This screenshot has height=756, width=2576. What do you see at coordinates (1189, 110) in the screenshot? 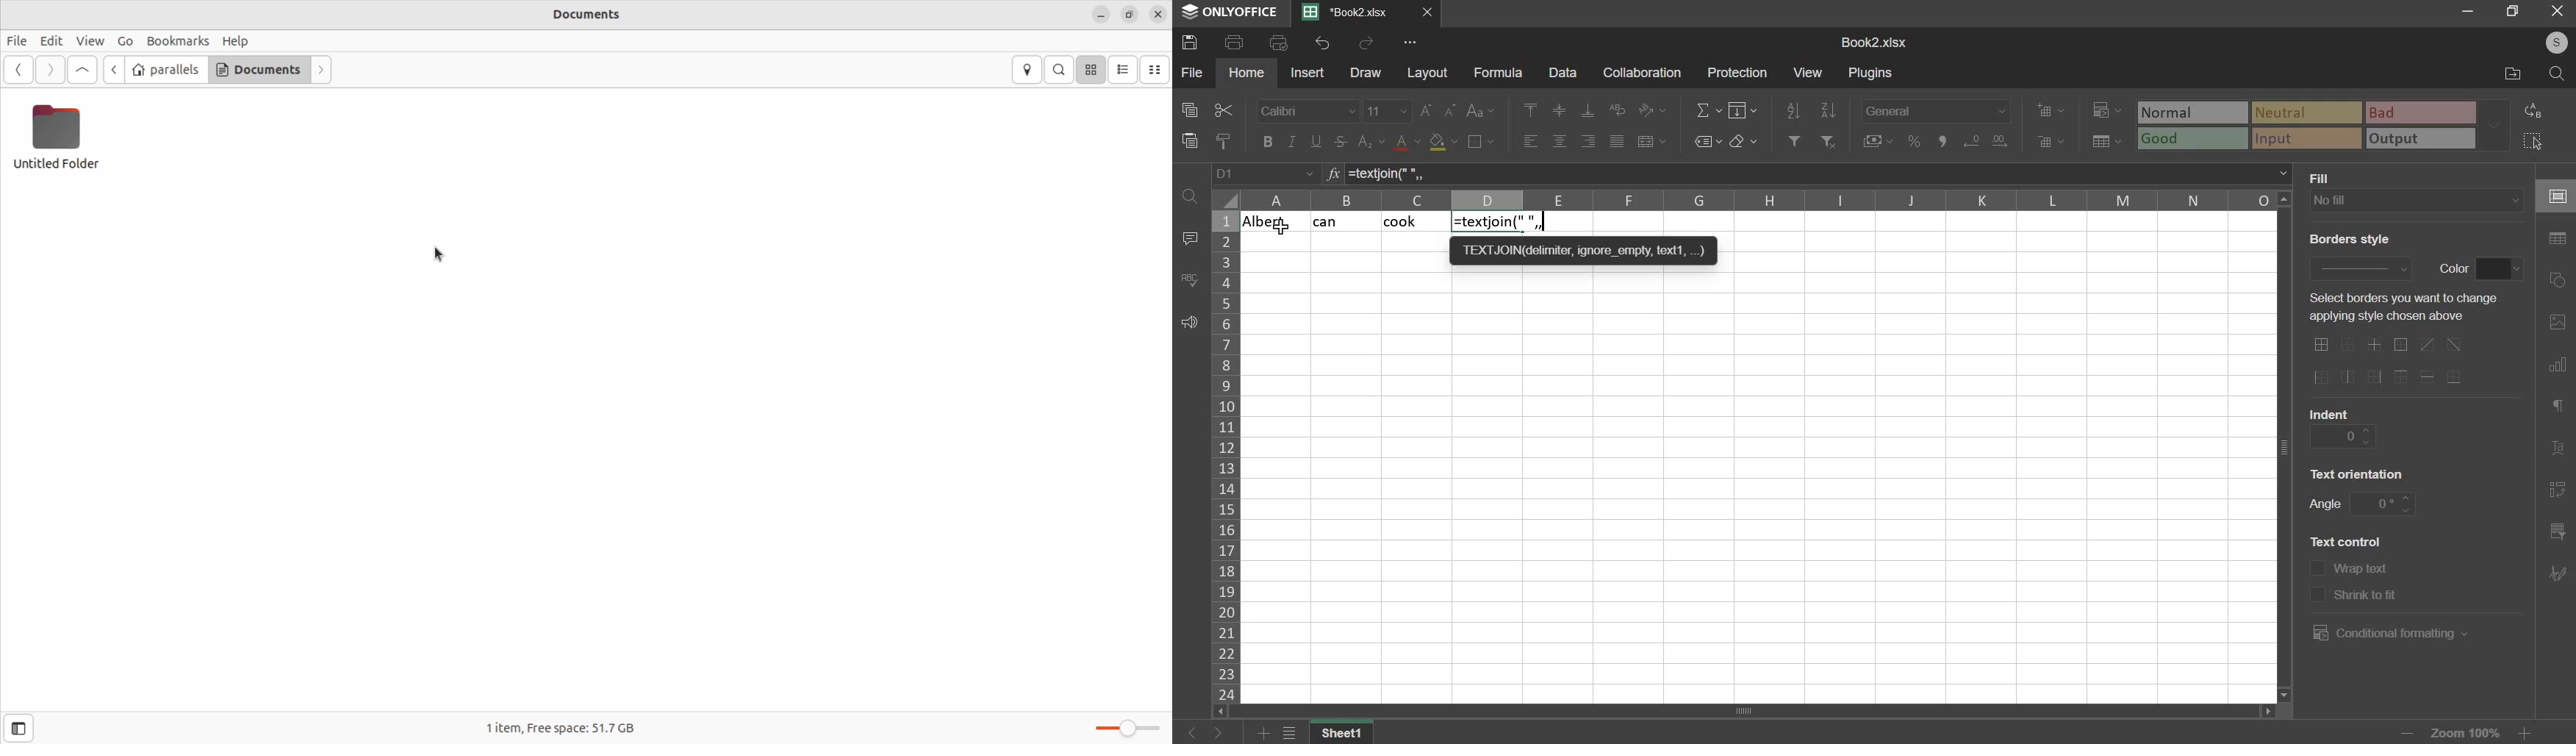
I see `copy` at bounding box center [1189, 110].